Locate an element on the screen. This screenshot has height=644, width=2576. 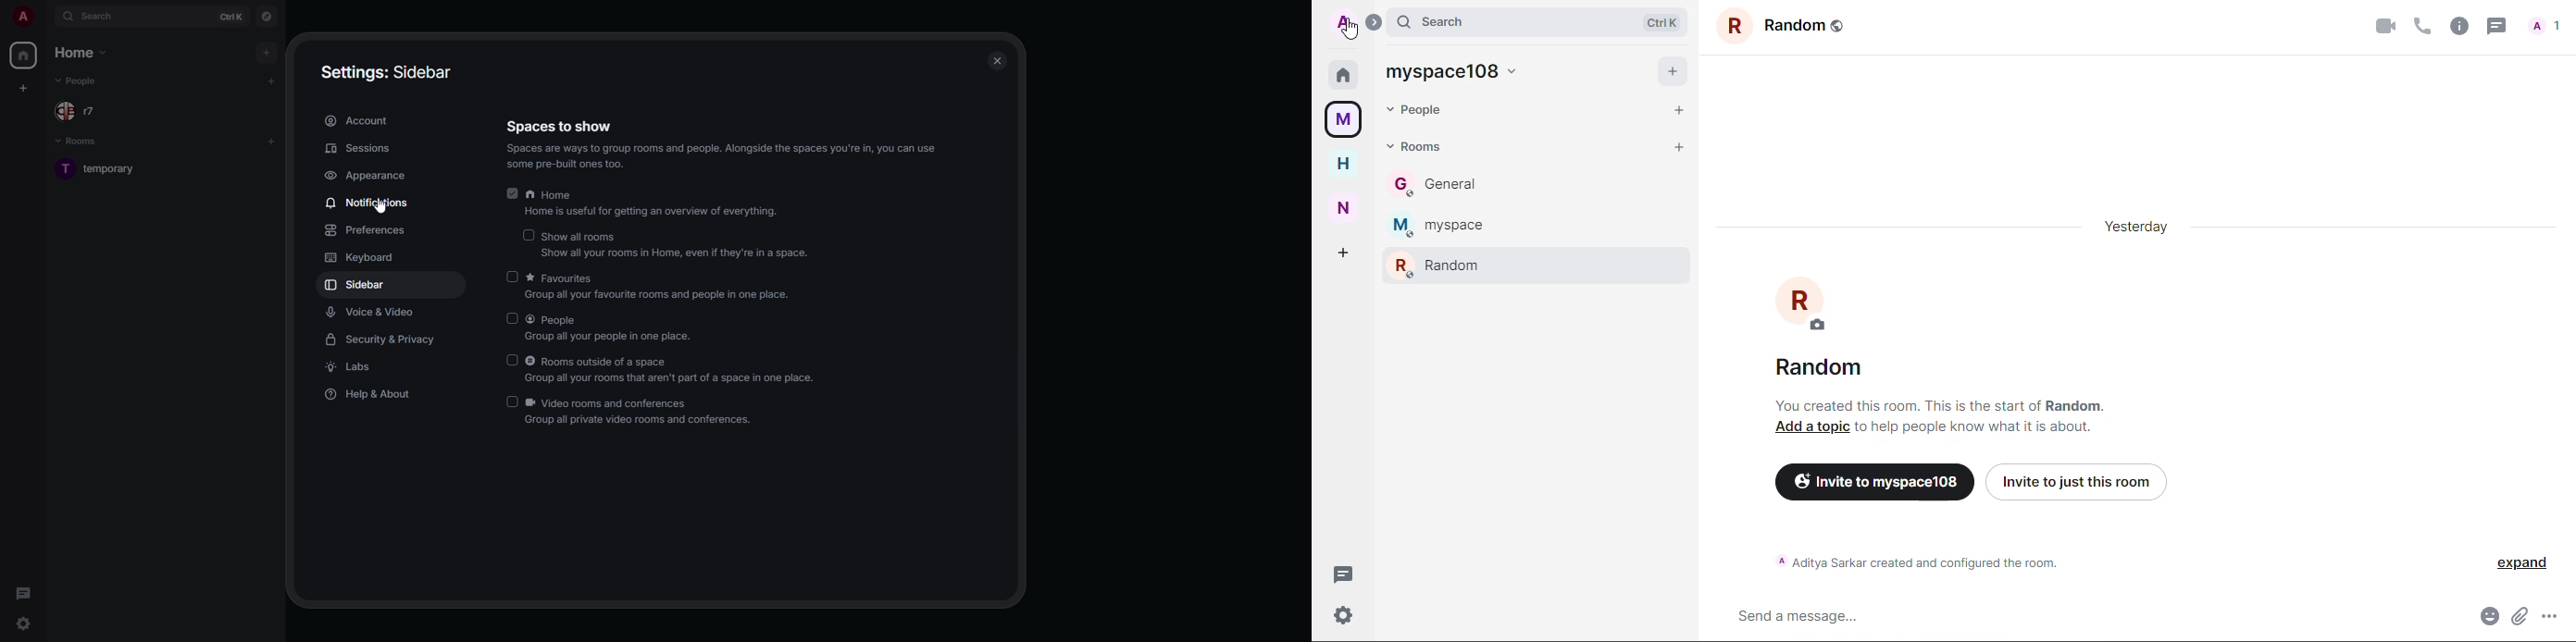
home is located at coordinates (1344, 164).